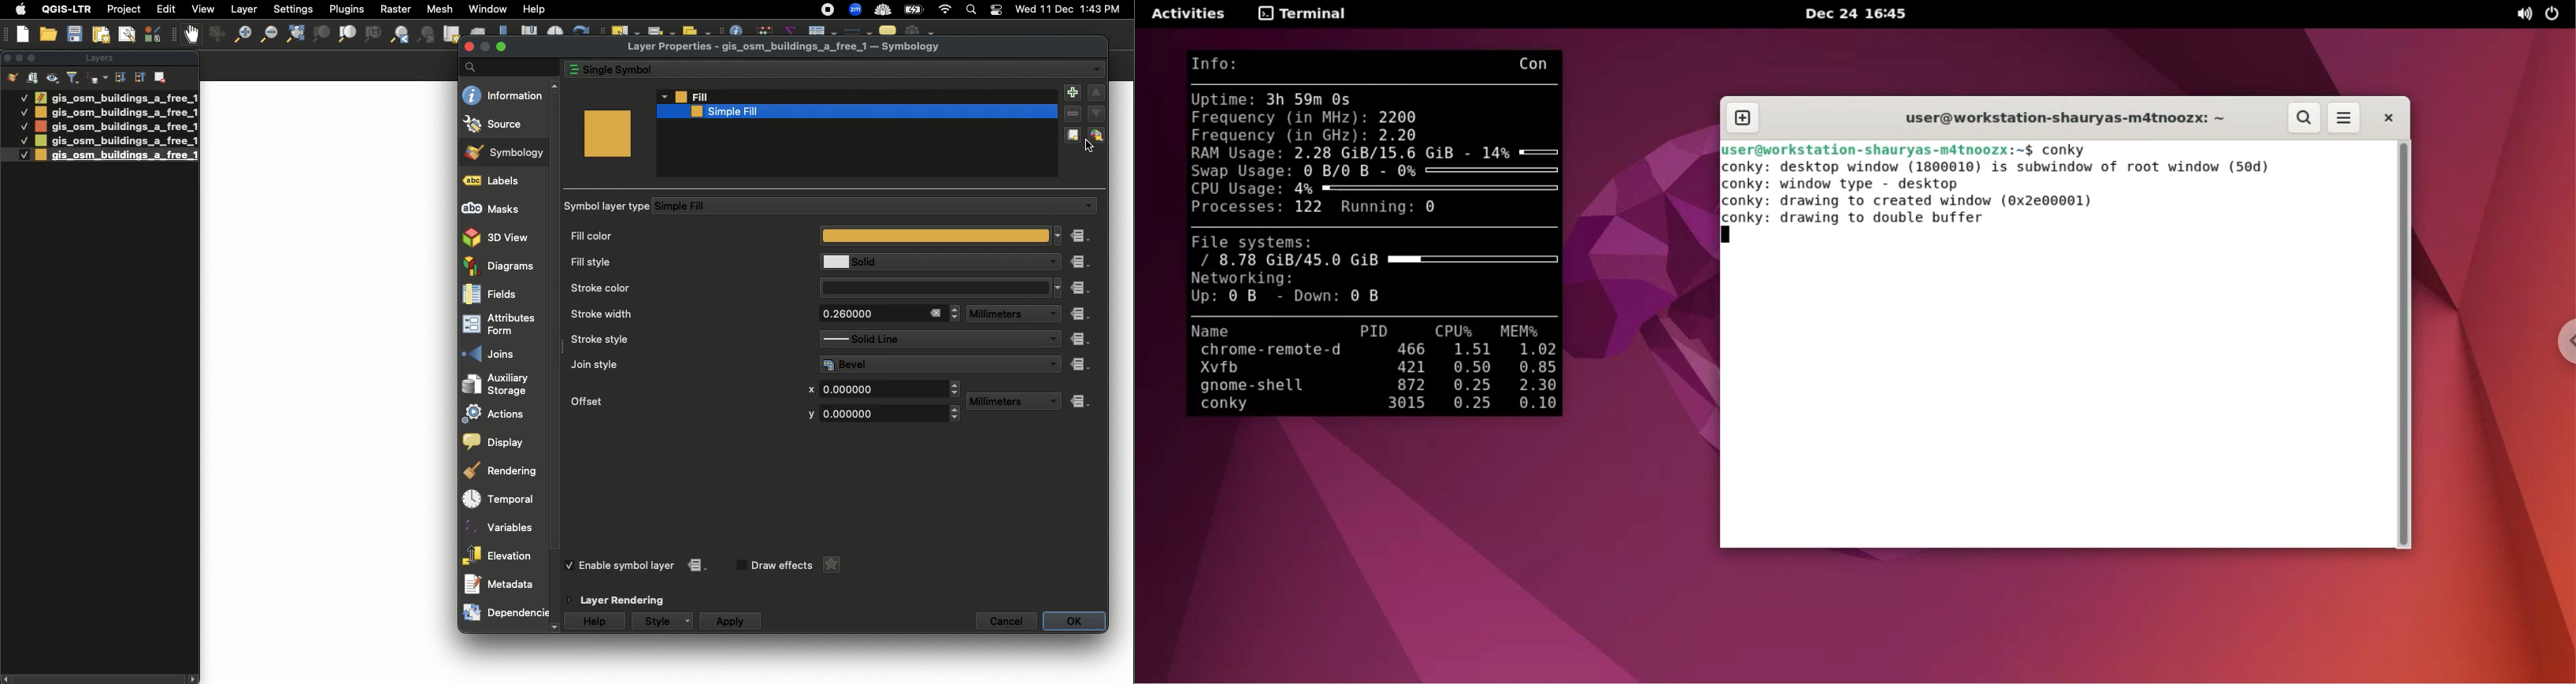 The image size is (2576, 700). I want to click on Layer panel, so click(98, 59).